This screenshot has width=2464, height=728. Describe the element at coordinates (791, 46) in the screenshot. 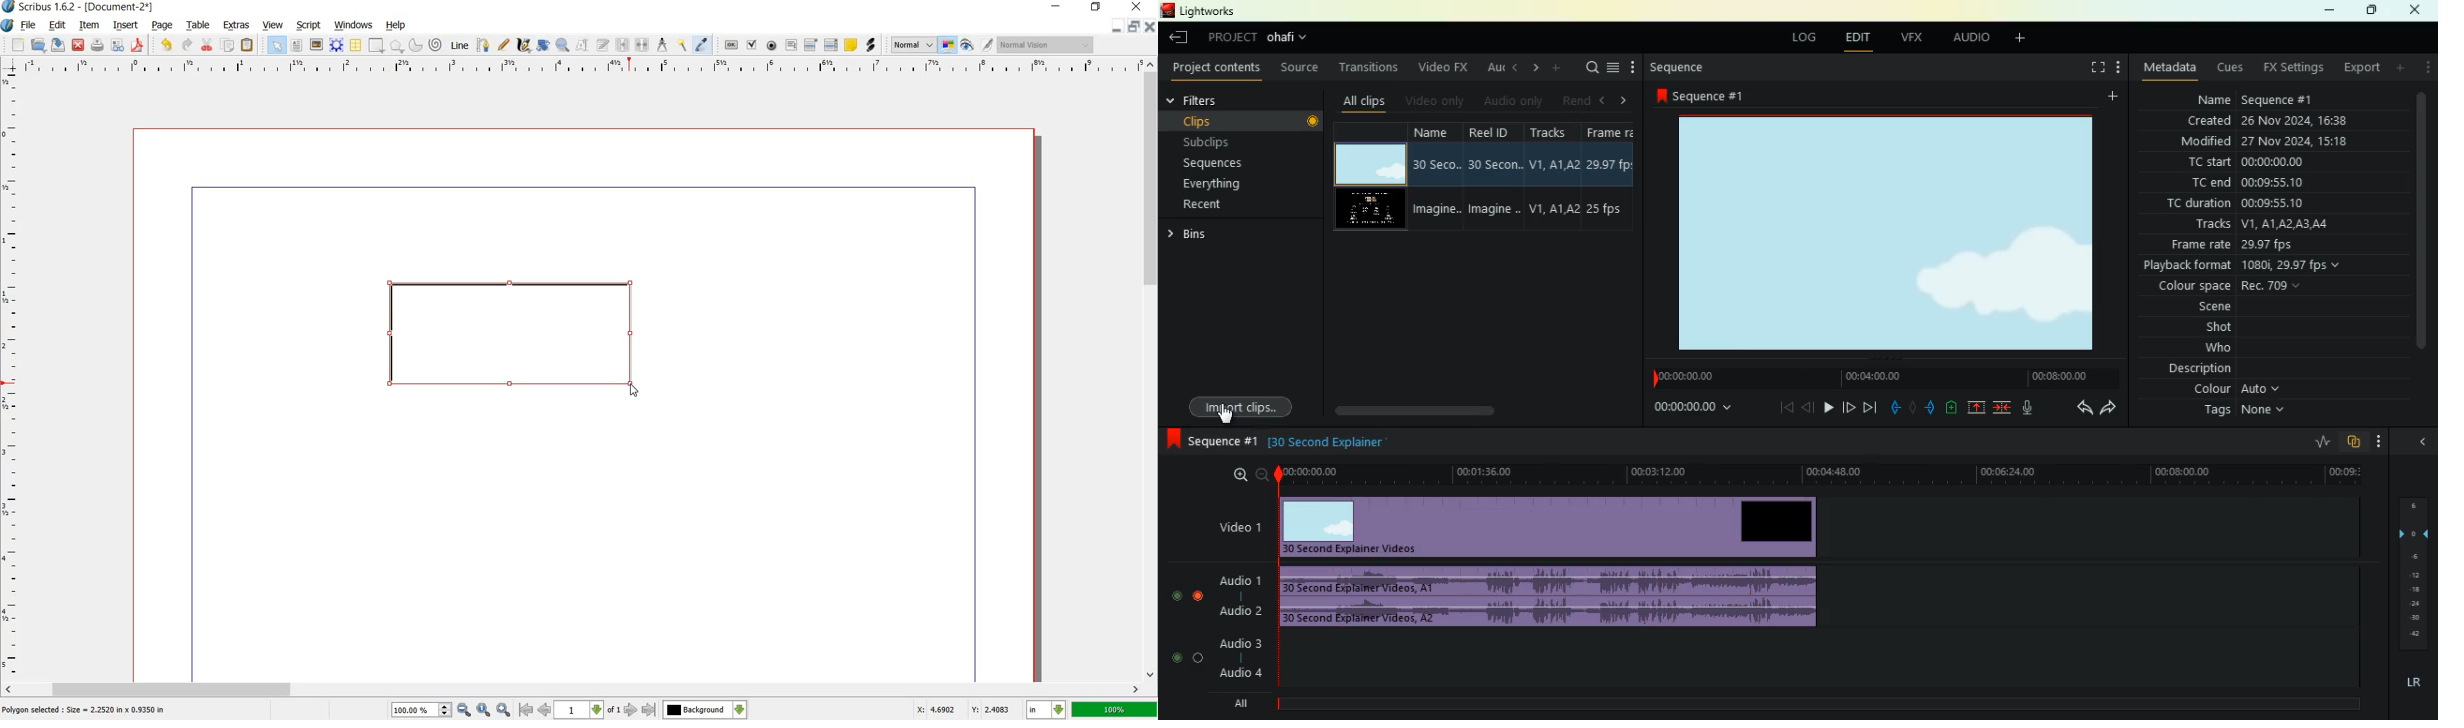

I see `PDF TEXT FIELD` at that location.